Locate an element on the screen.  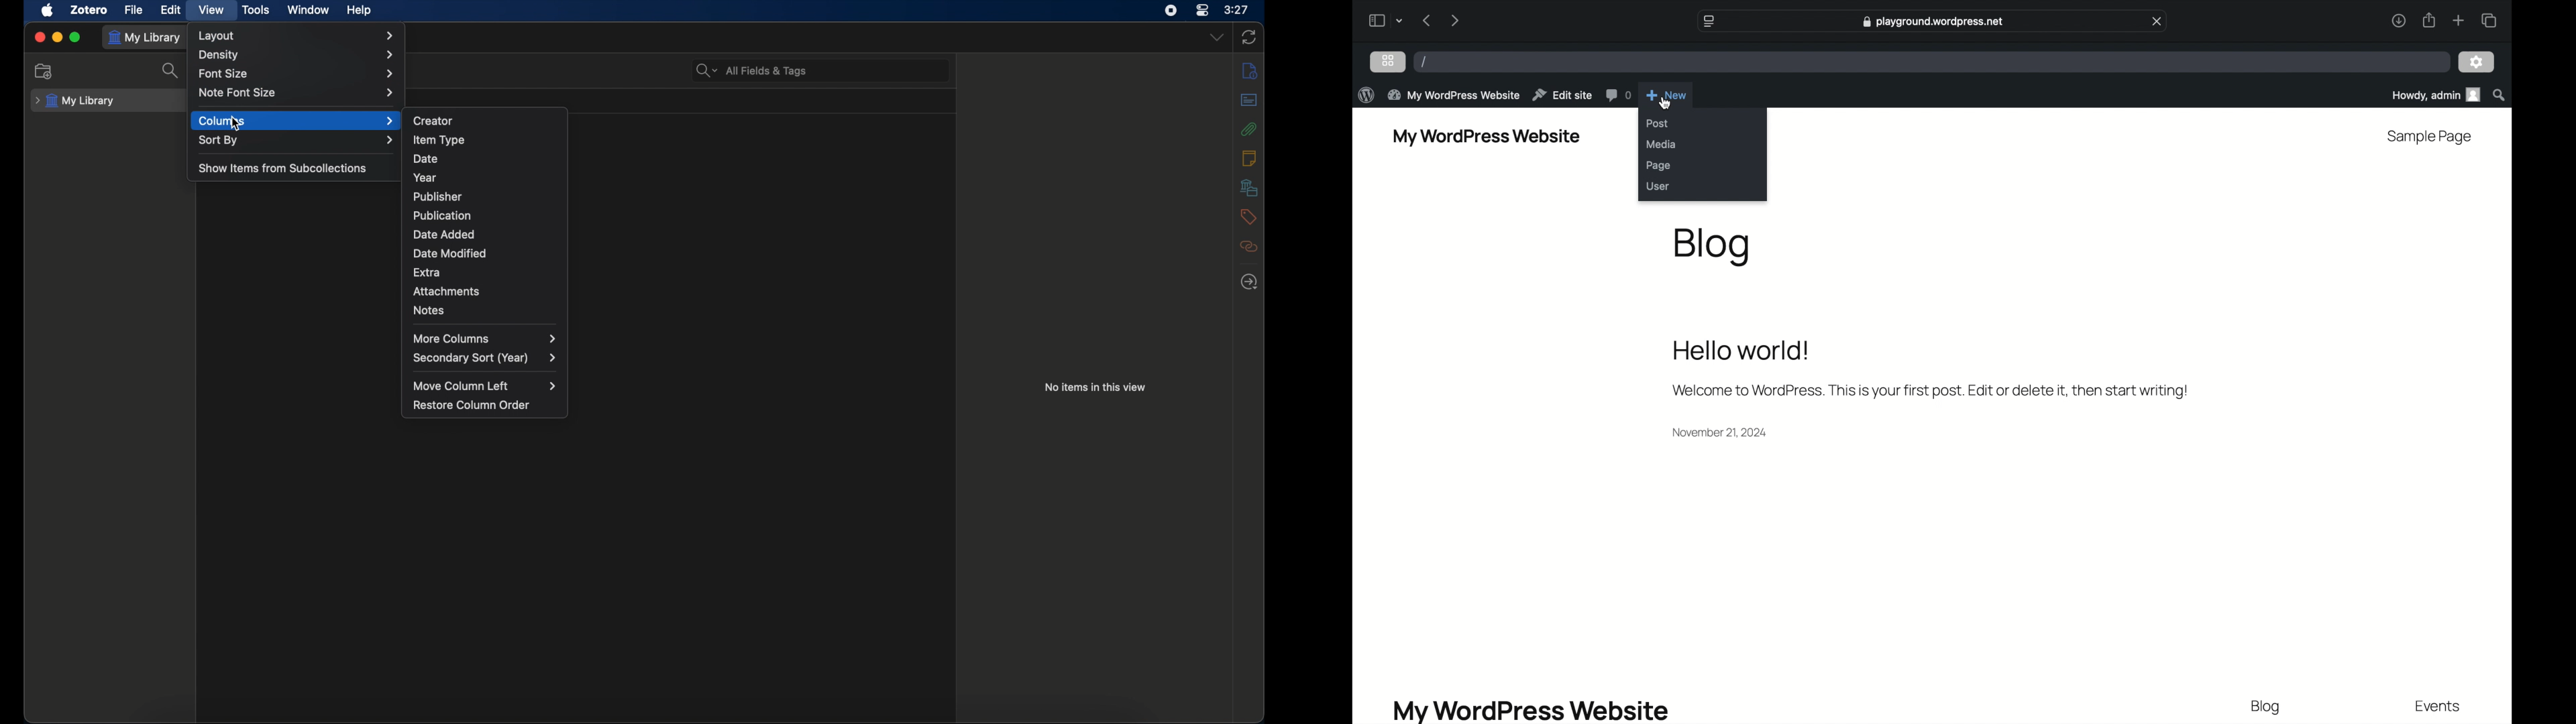
more columns is located at coordinates (486, 339).